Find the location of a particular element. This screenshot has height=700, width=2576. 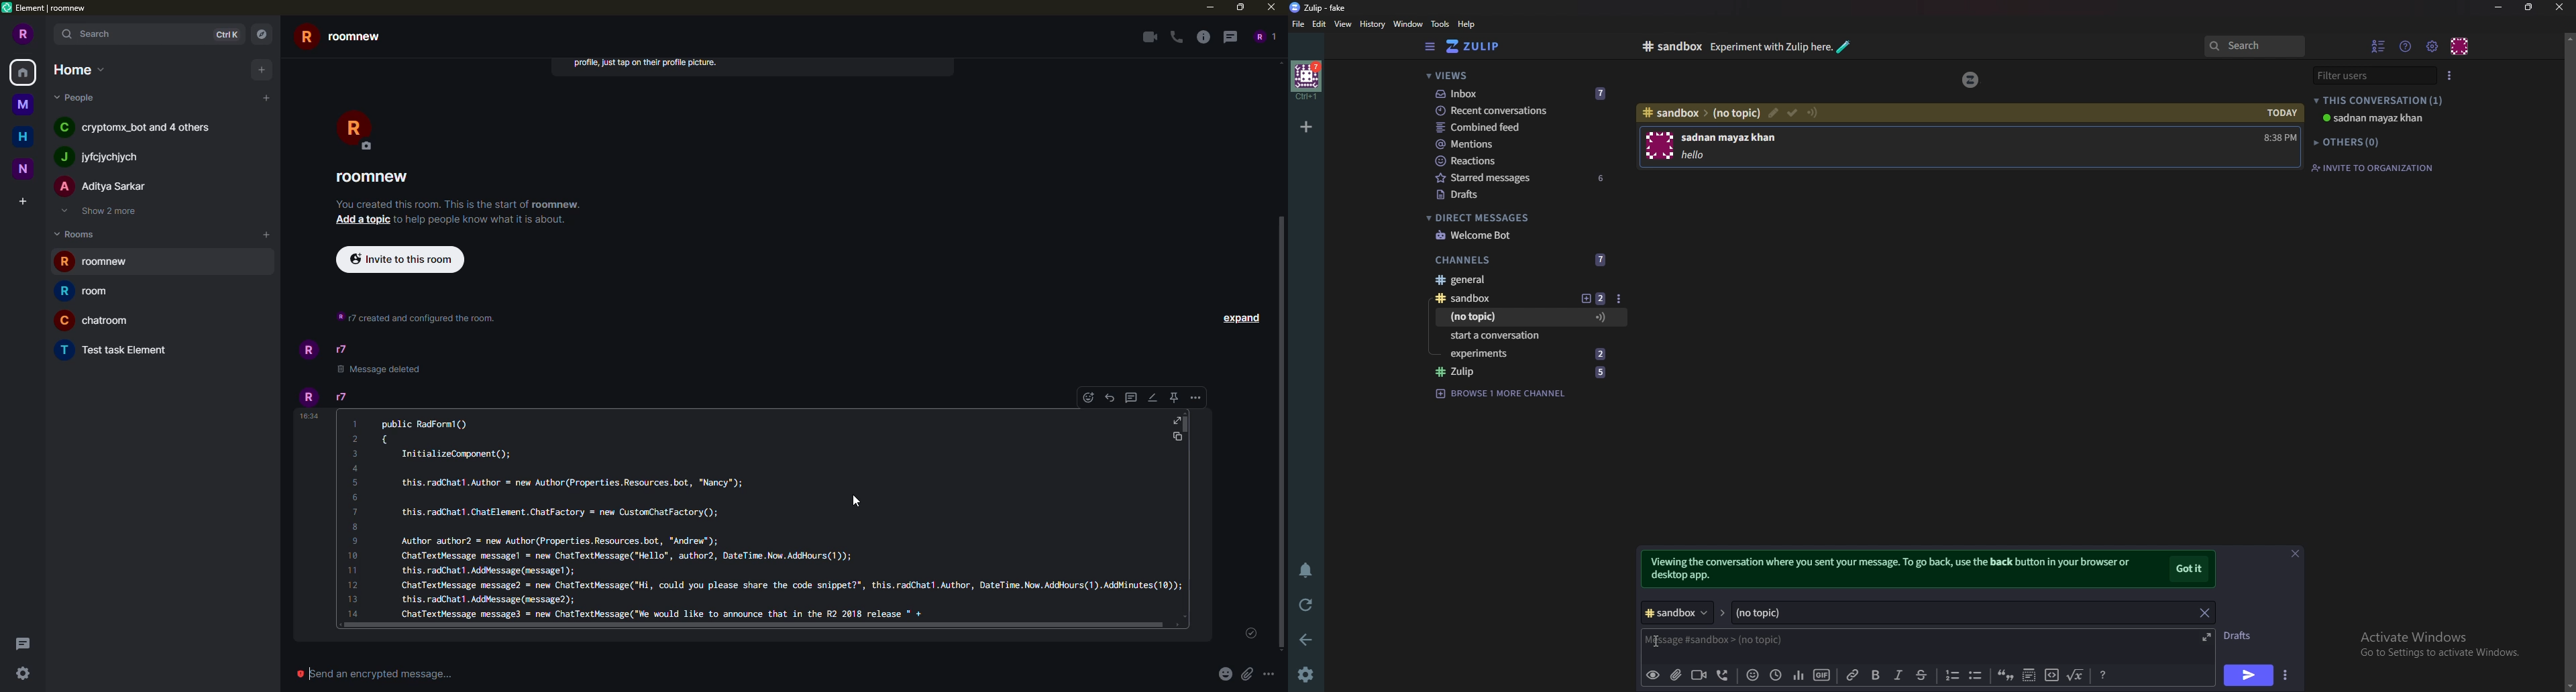

Video call is located at coordinates (1701, 675).